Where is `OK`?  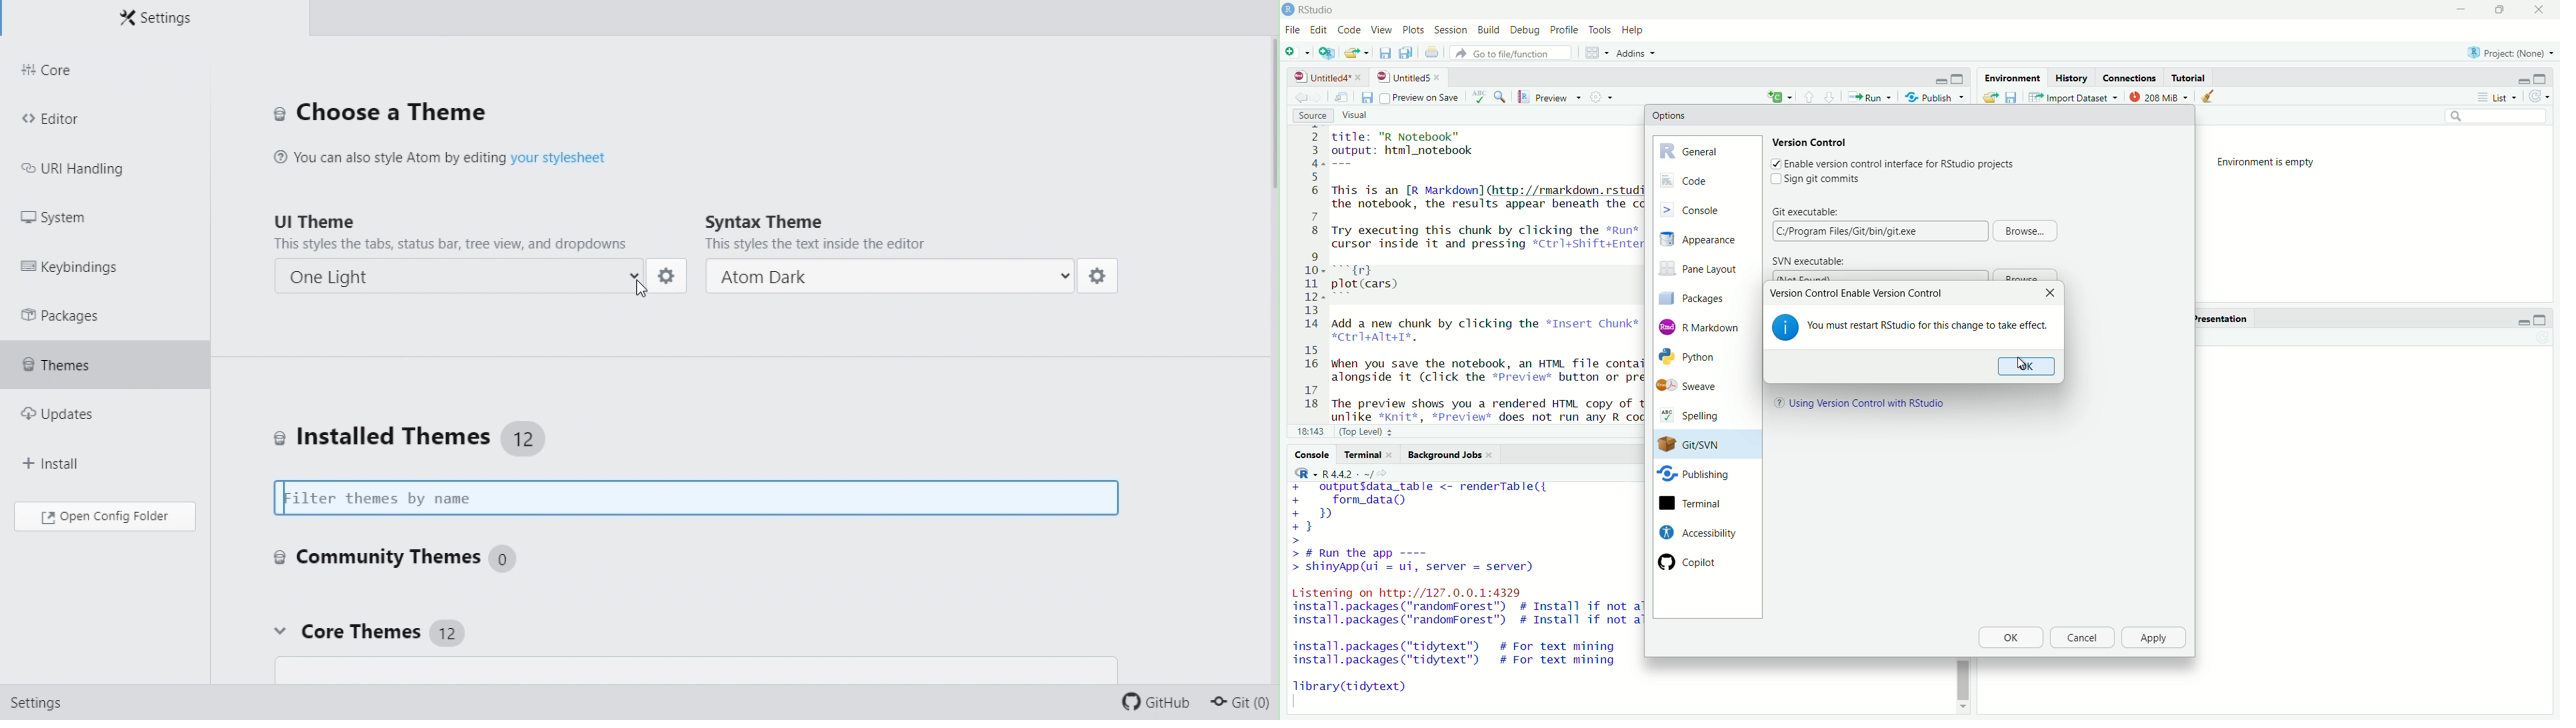 OK is located at coordinates (2024, 367).